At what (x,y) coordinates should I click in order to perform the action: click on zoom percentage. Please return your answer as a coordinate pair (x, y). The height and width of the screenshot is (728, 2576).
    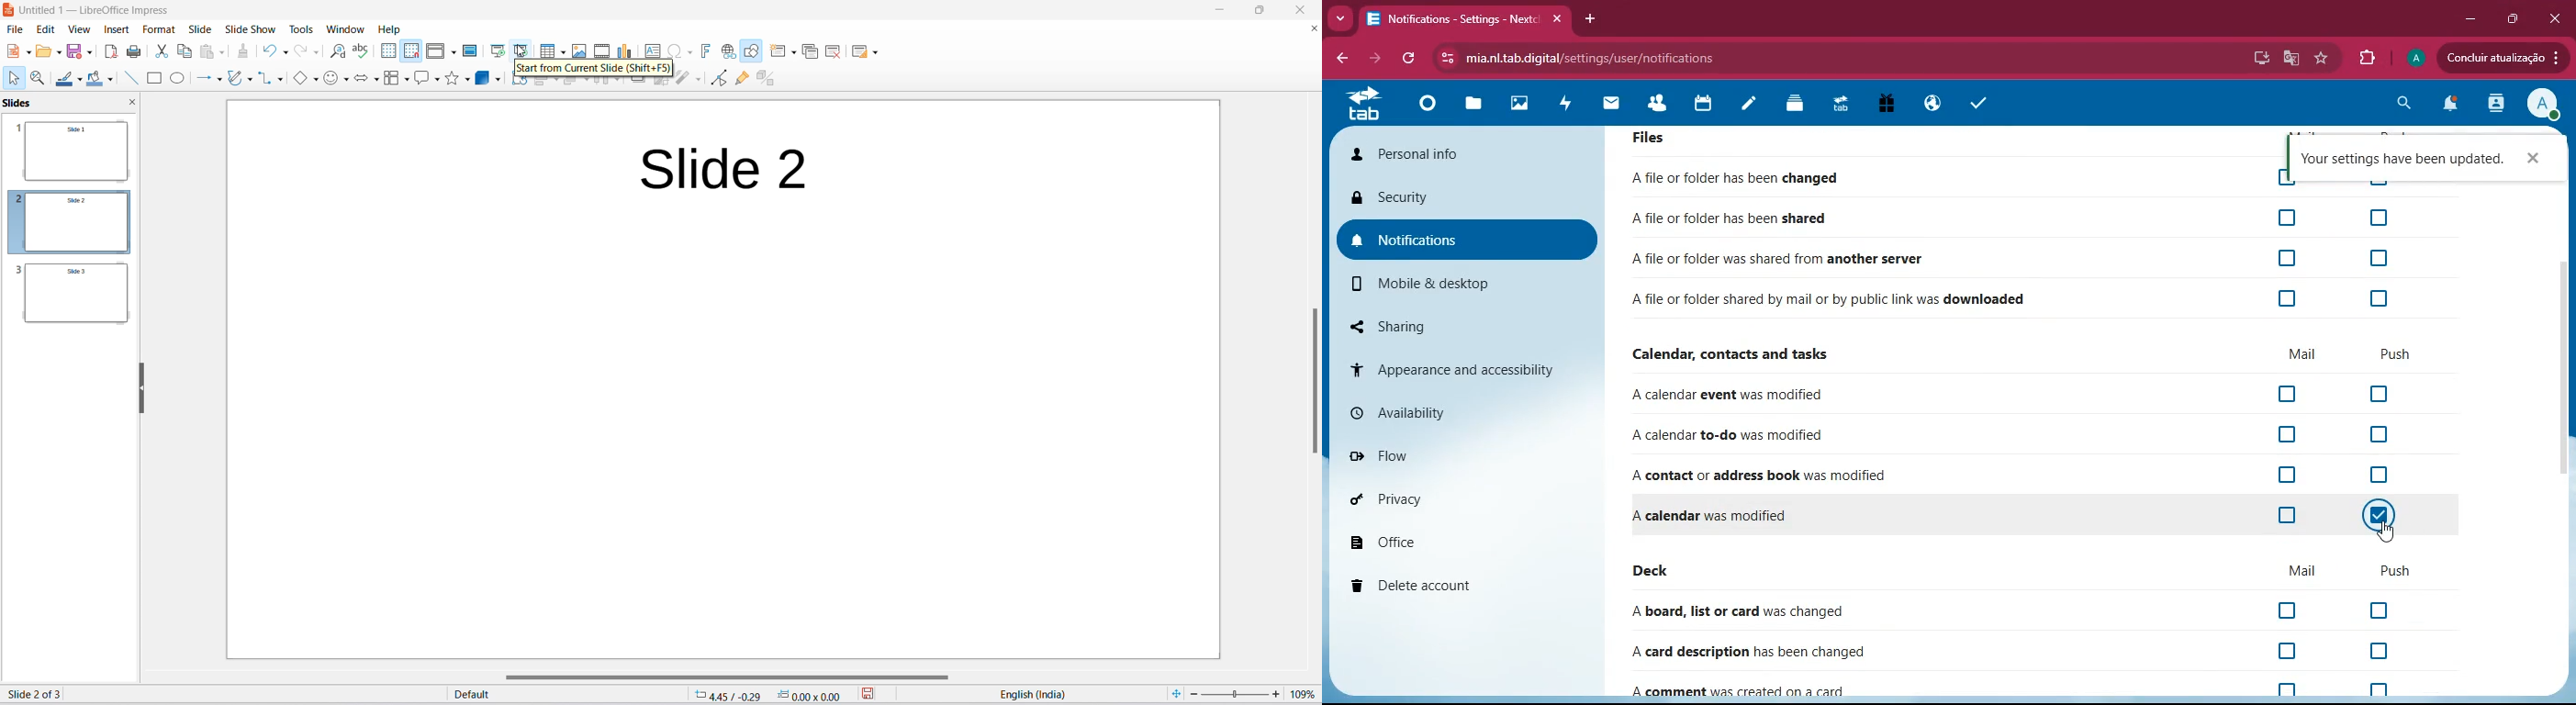
    Looking at the image, I should click on (1305, 695).